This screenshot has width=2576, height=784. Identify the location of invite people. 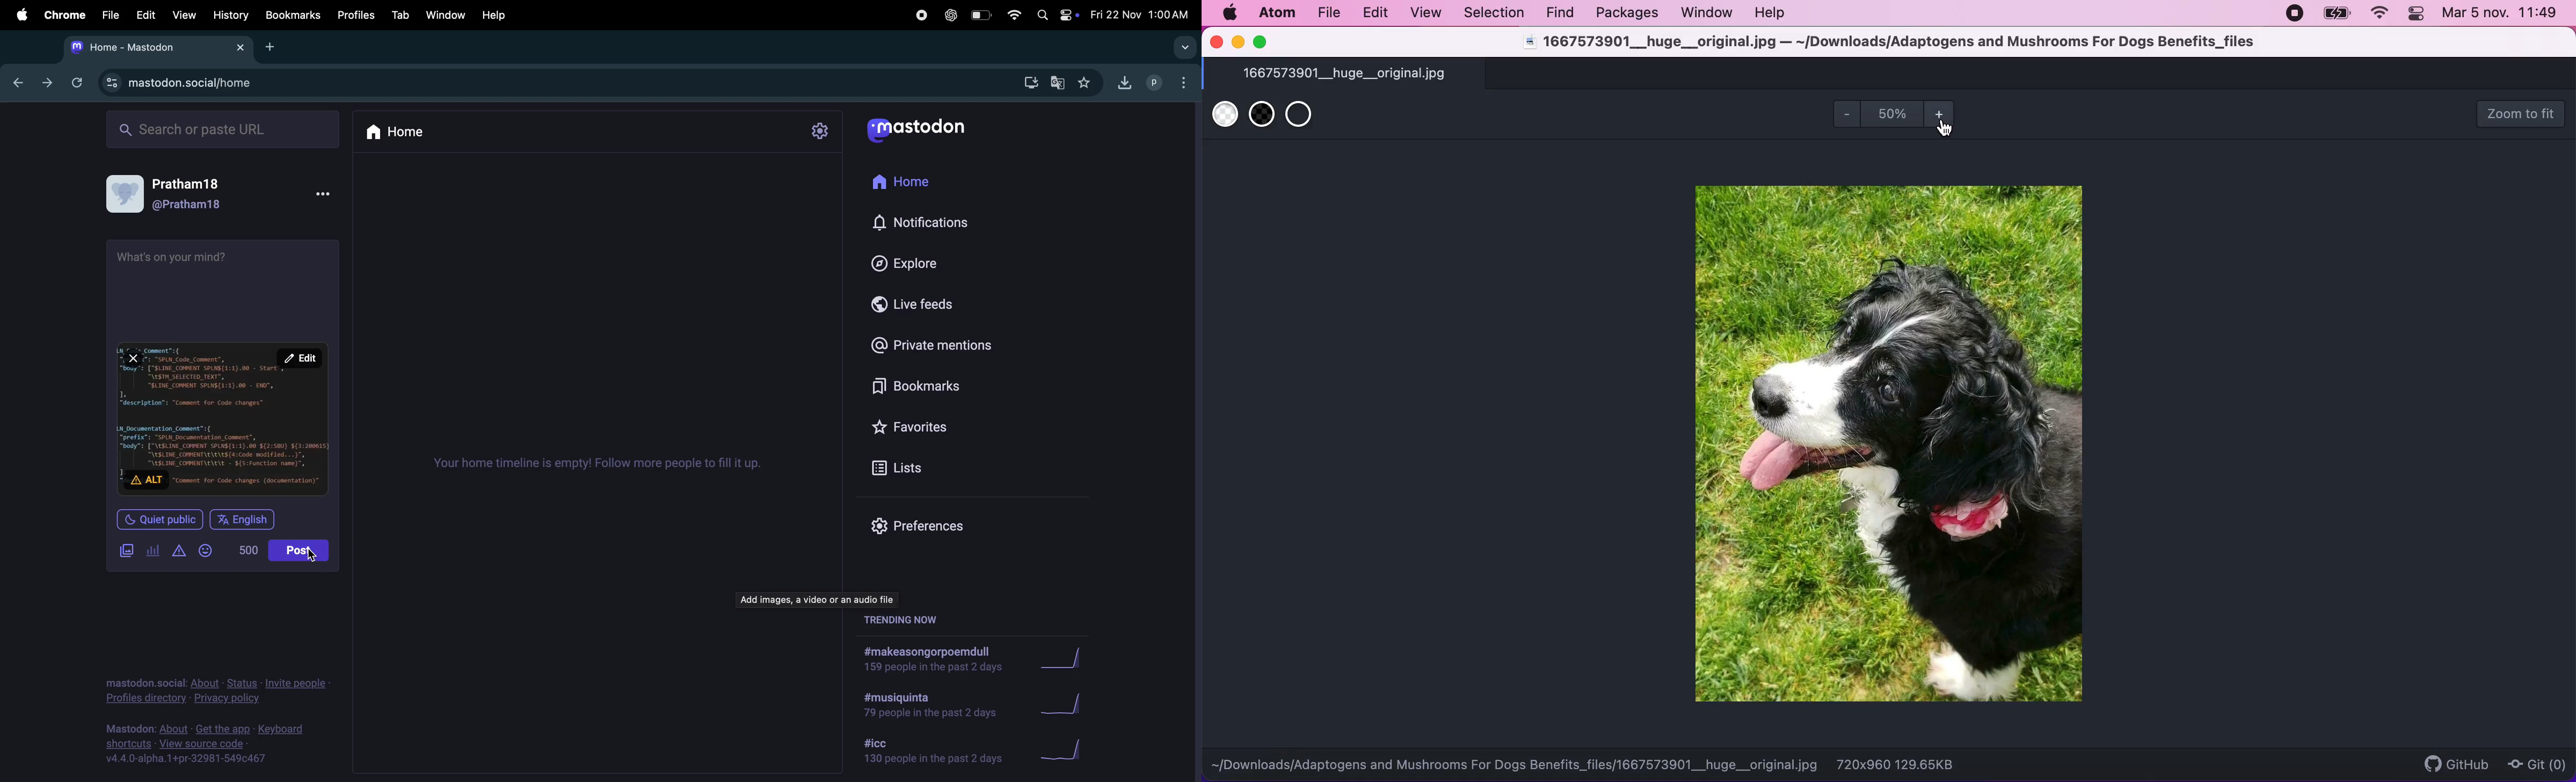
(296, 684).